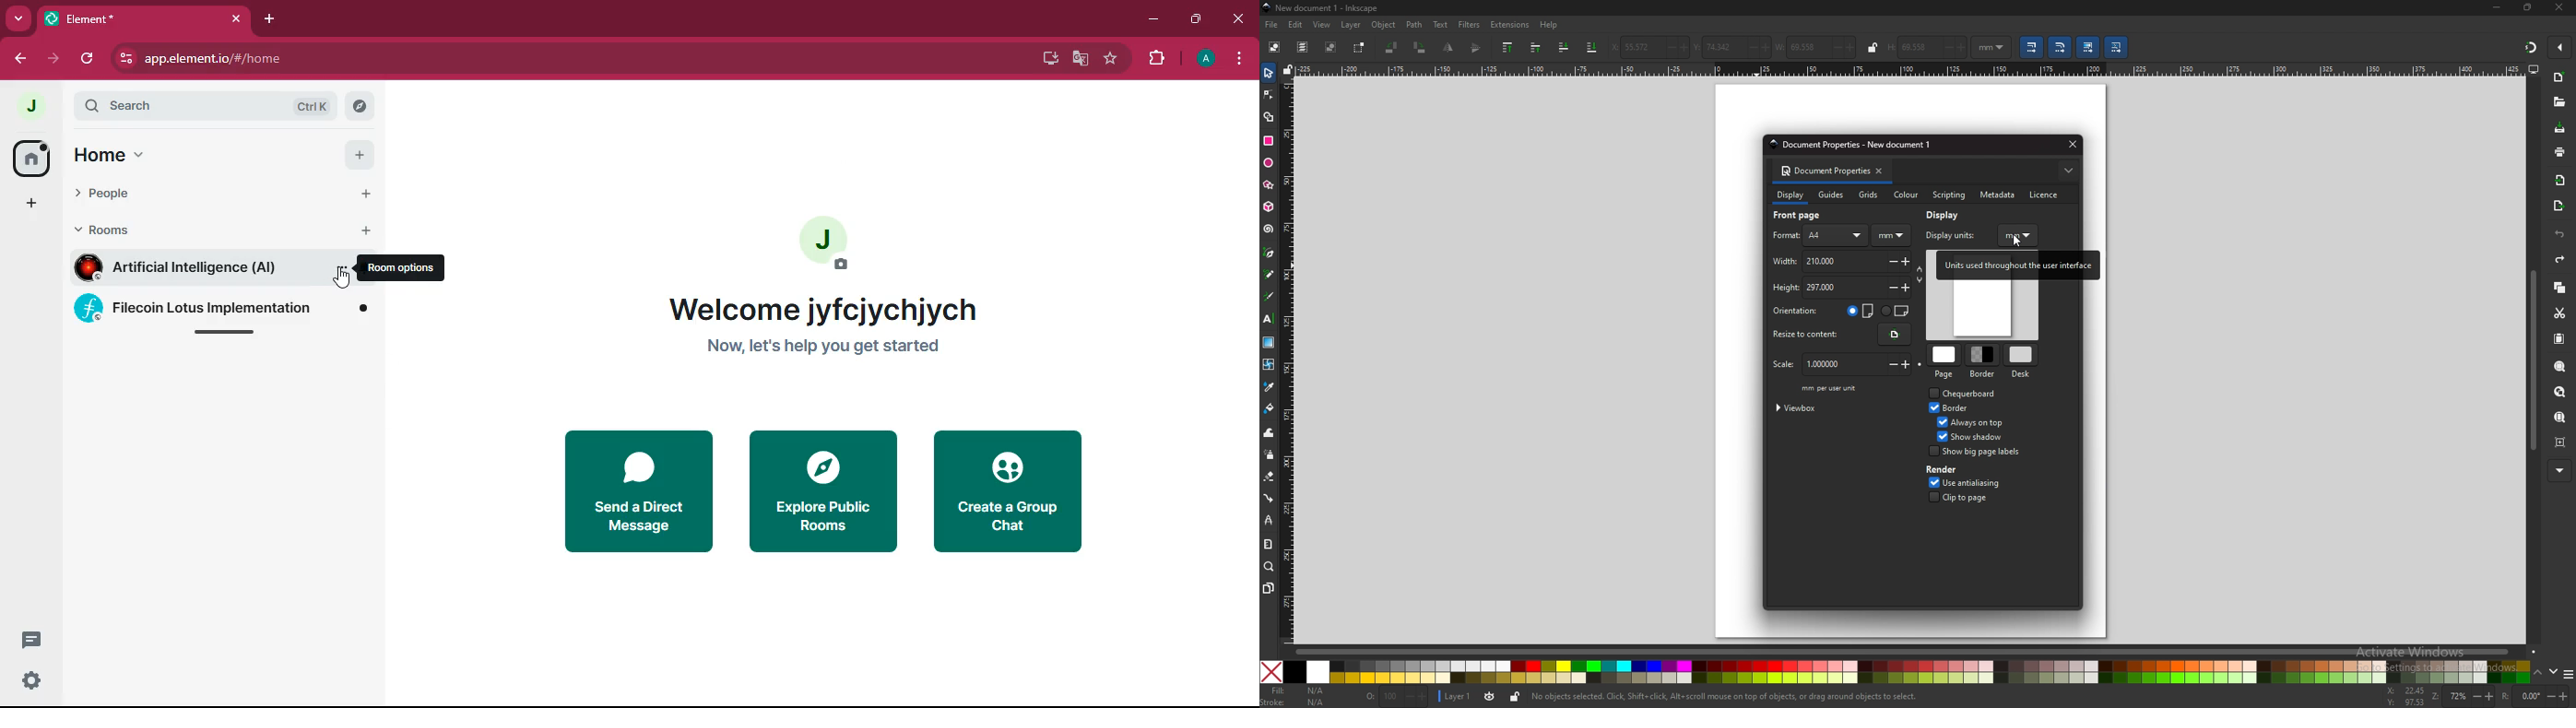 Image resolution: width=2576 pixels, height=728 pixels. I want to click on home, so click(115, 155).